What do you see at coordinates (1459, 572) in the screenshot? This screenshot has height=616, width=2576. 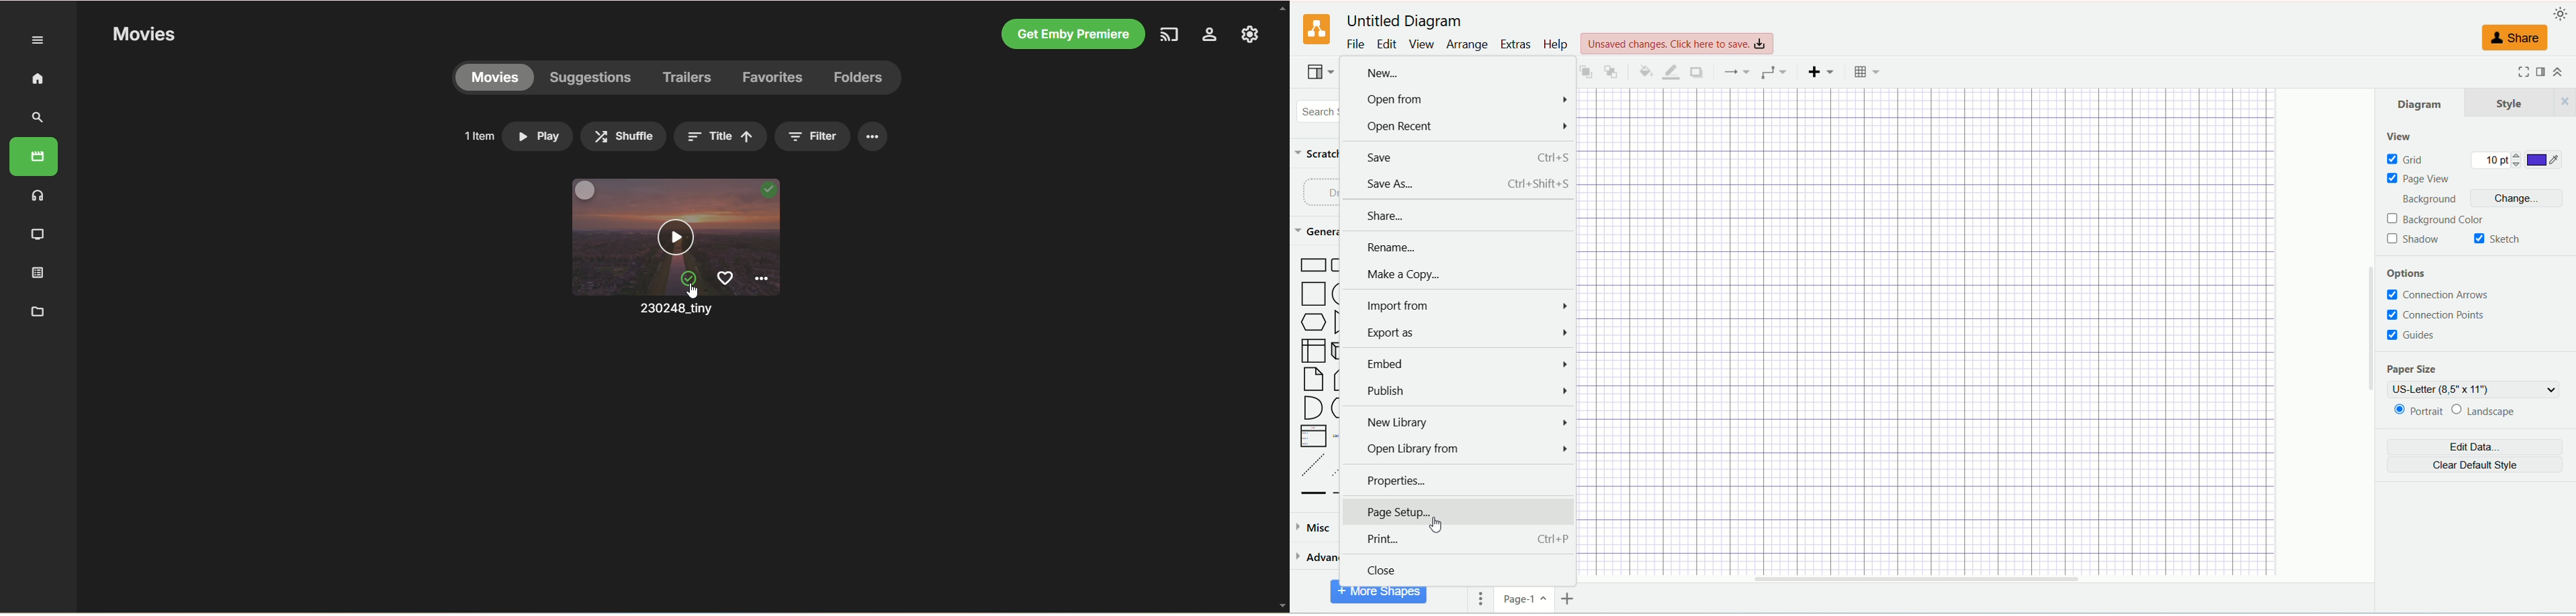 I see `close` at bounding box center [1459, 572].